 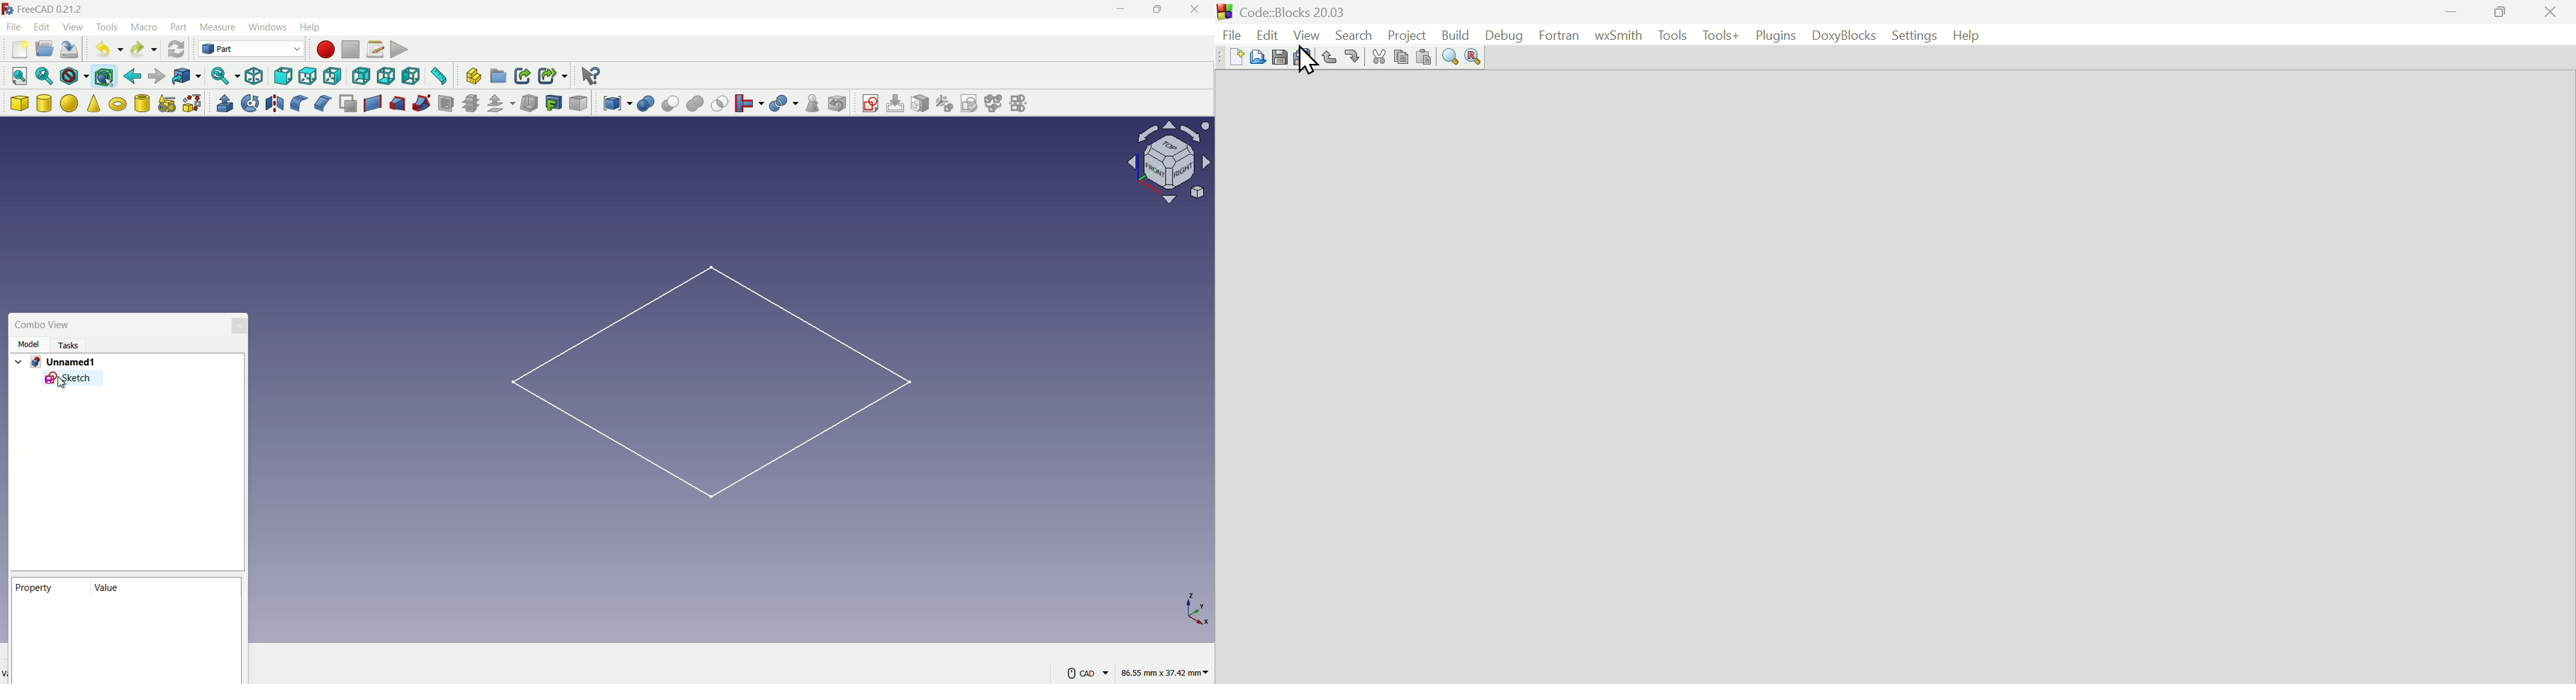 I want to click on sphere, so click(x=69, y=103).